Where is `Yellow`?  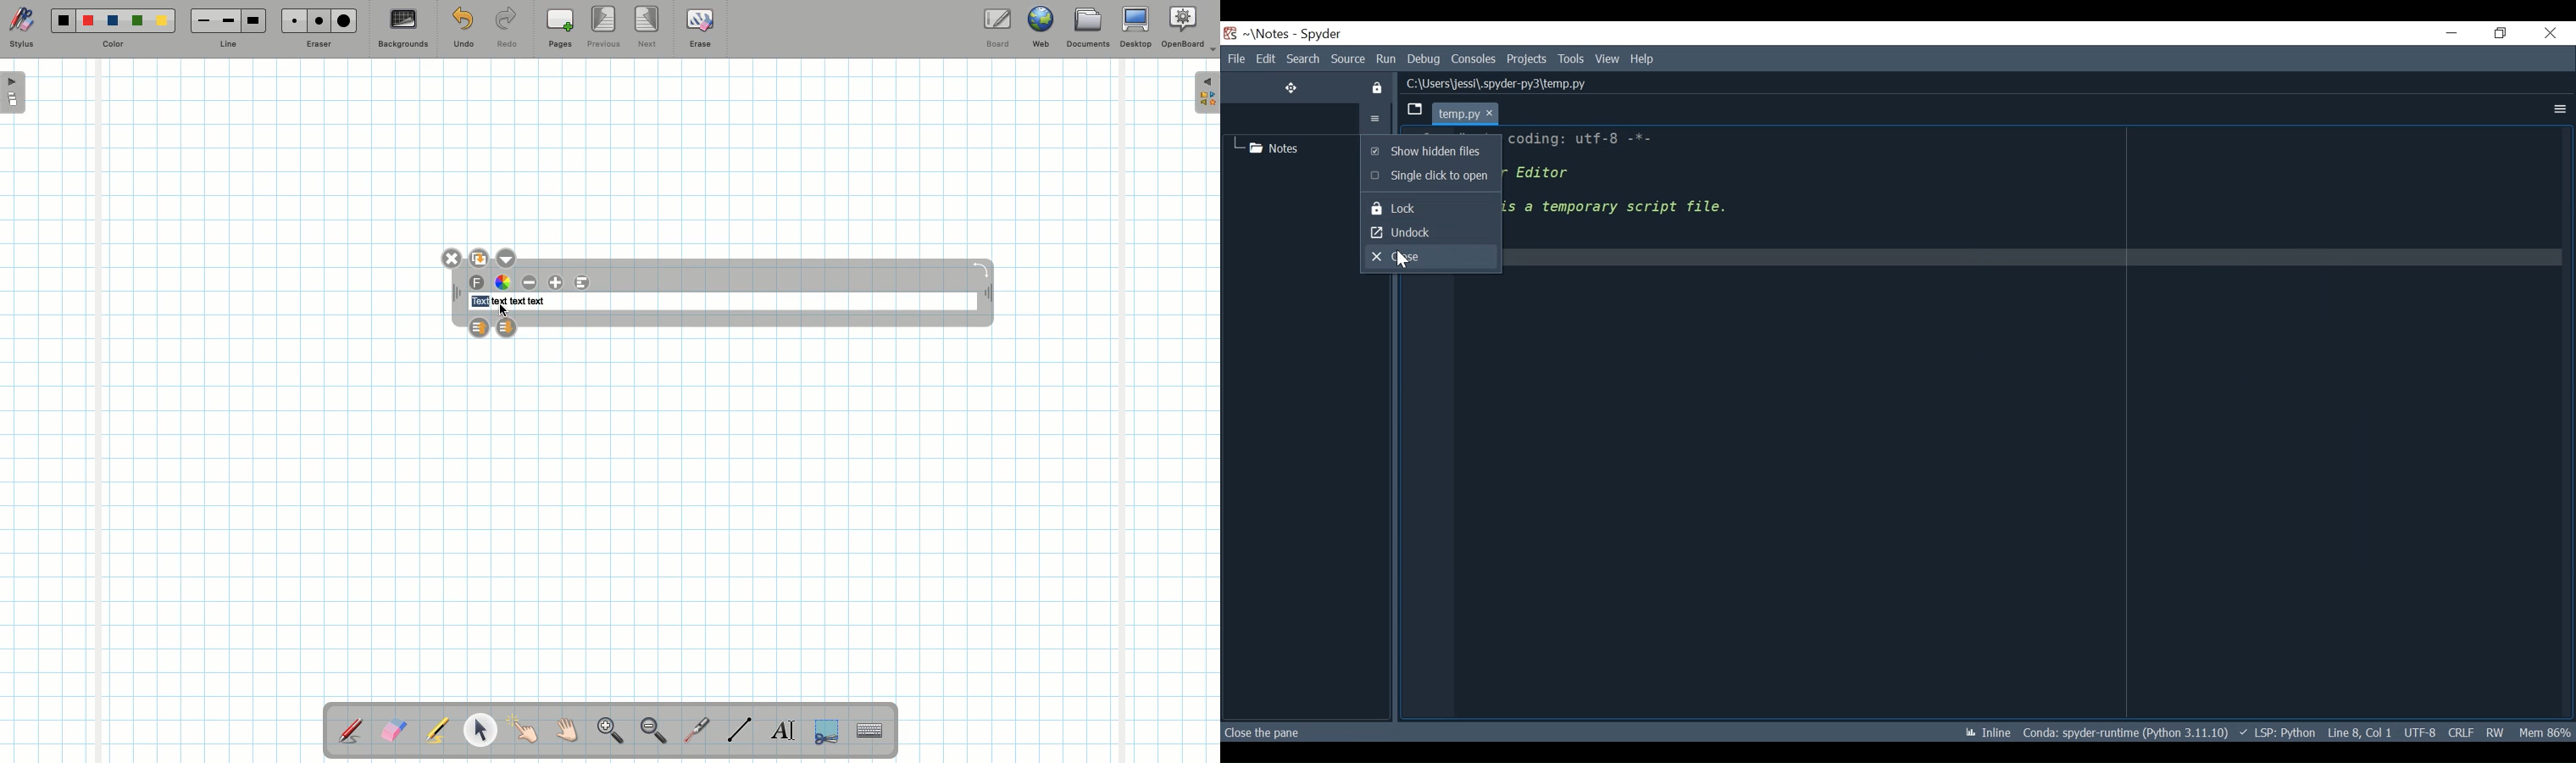
Yellow is located at coordinates (162, 20).